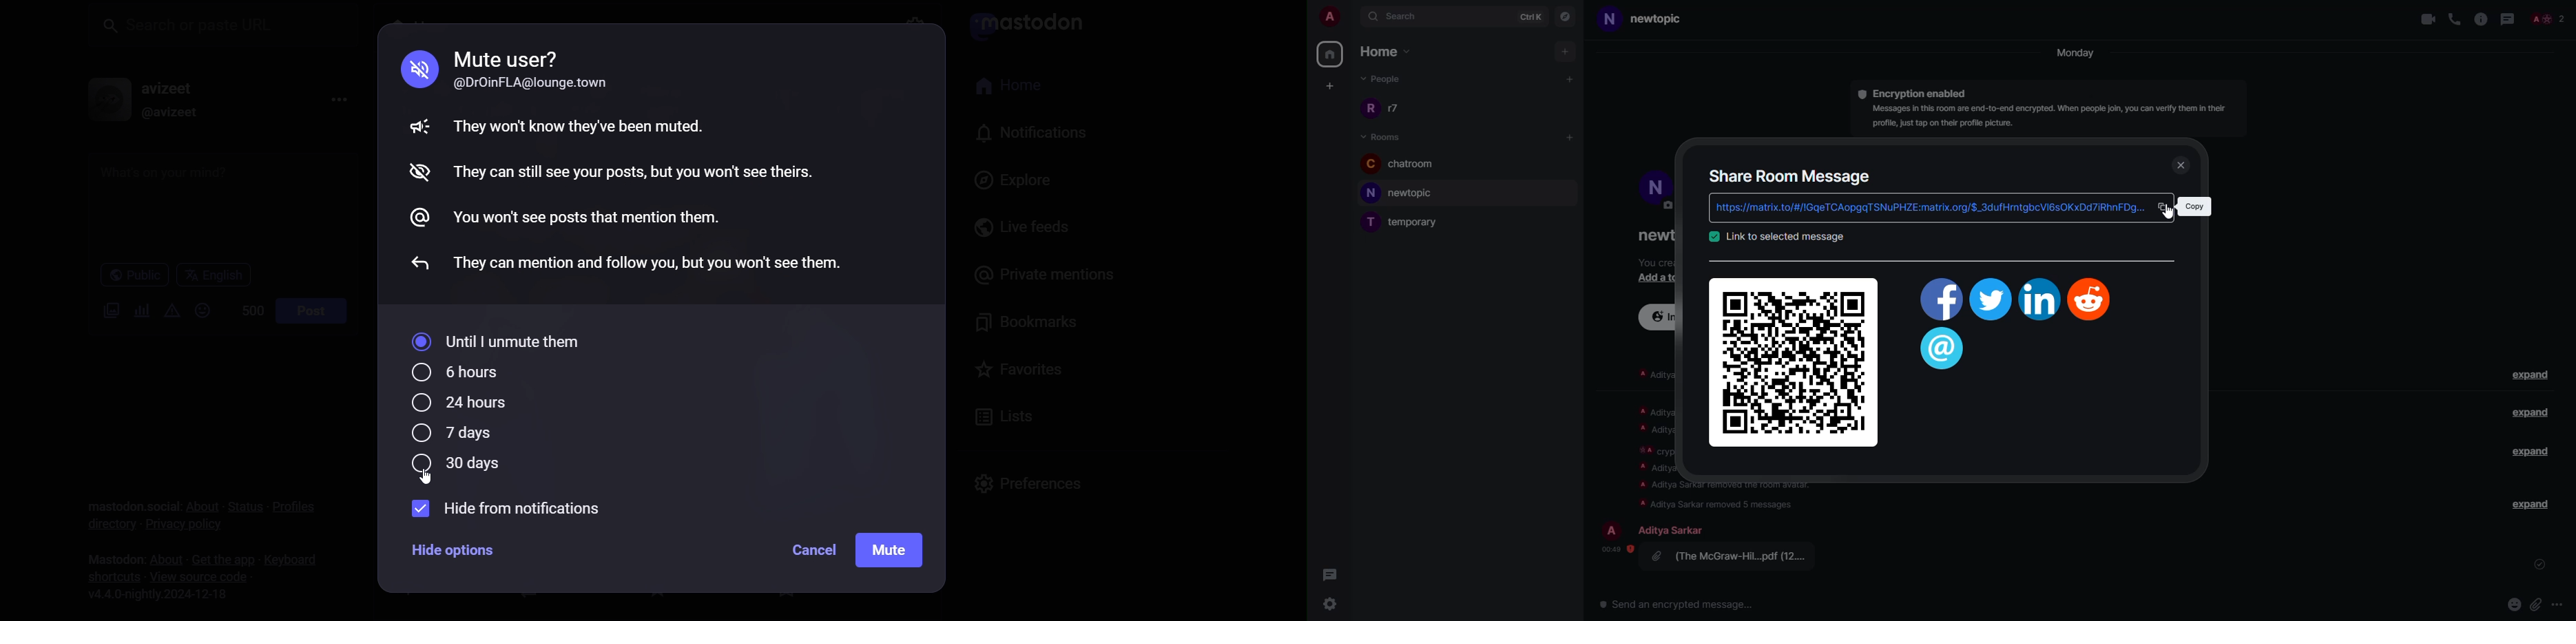  What do you see at coordinates (2534, 376) in the screenshot?
I see `expand` at bounding box center [2534, 376].